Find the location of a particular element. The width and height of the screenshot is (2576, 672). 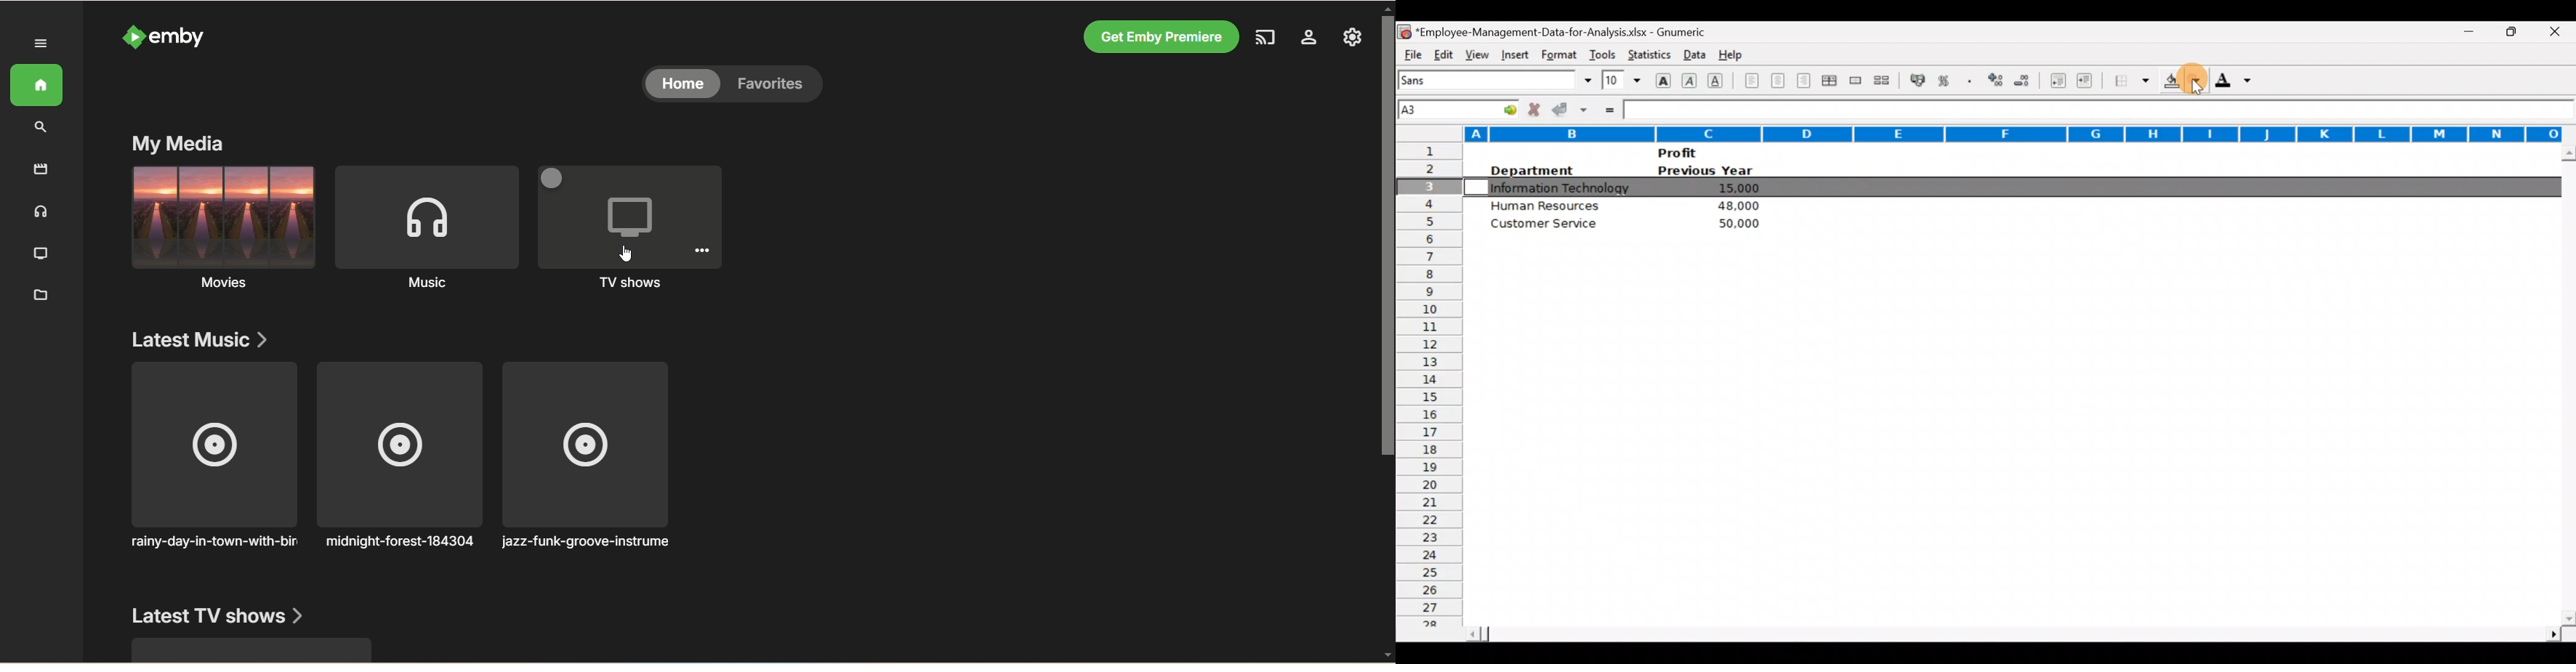

Italic is located at coordinates (1690, 82).